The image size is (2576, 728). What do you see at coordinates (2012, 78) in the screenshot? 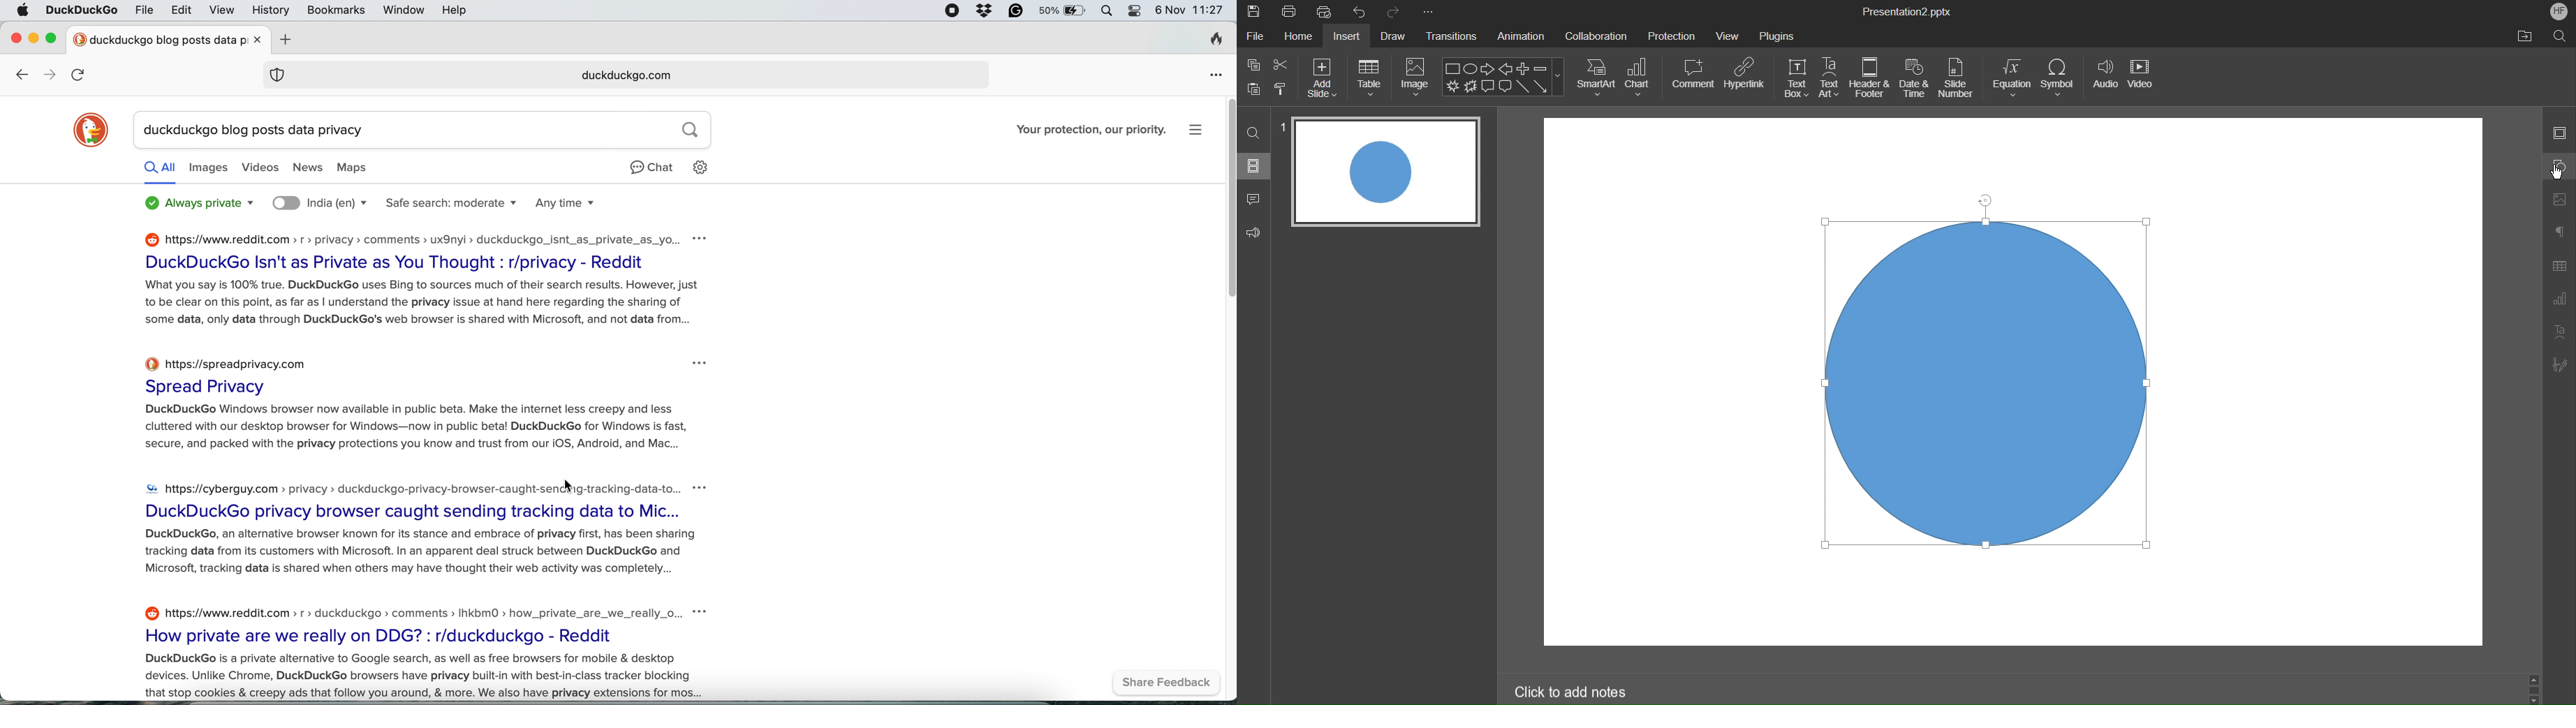
I see `Equation` at bounding box center [2012, 78].